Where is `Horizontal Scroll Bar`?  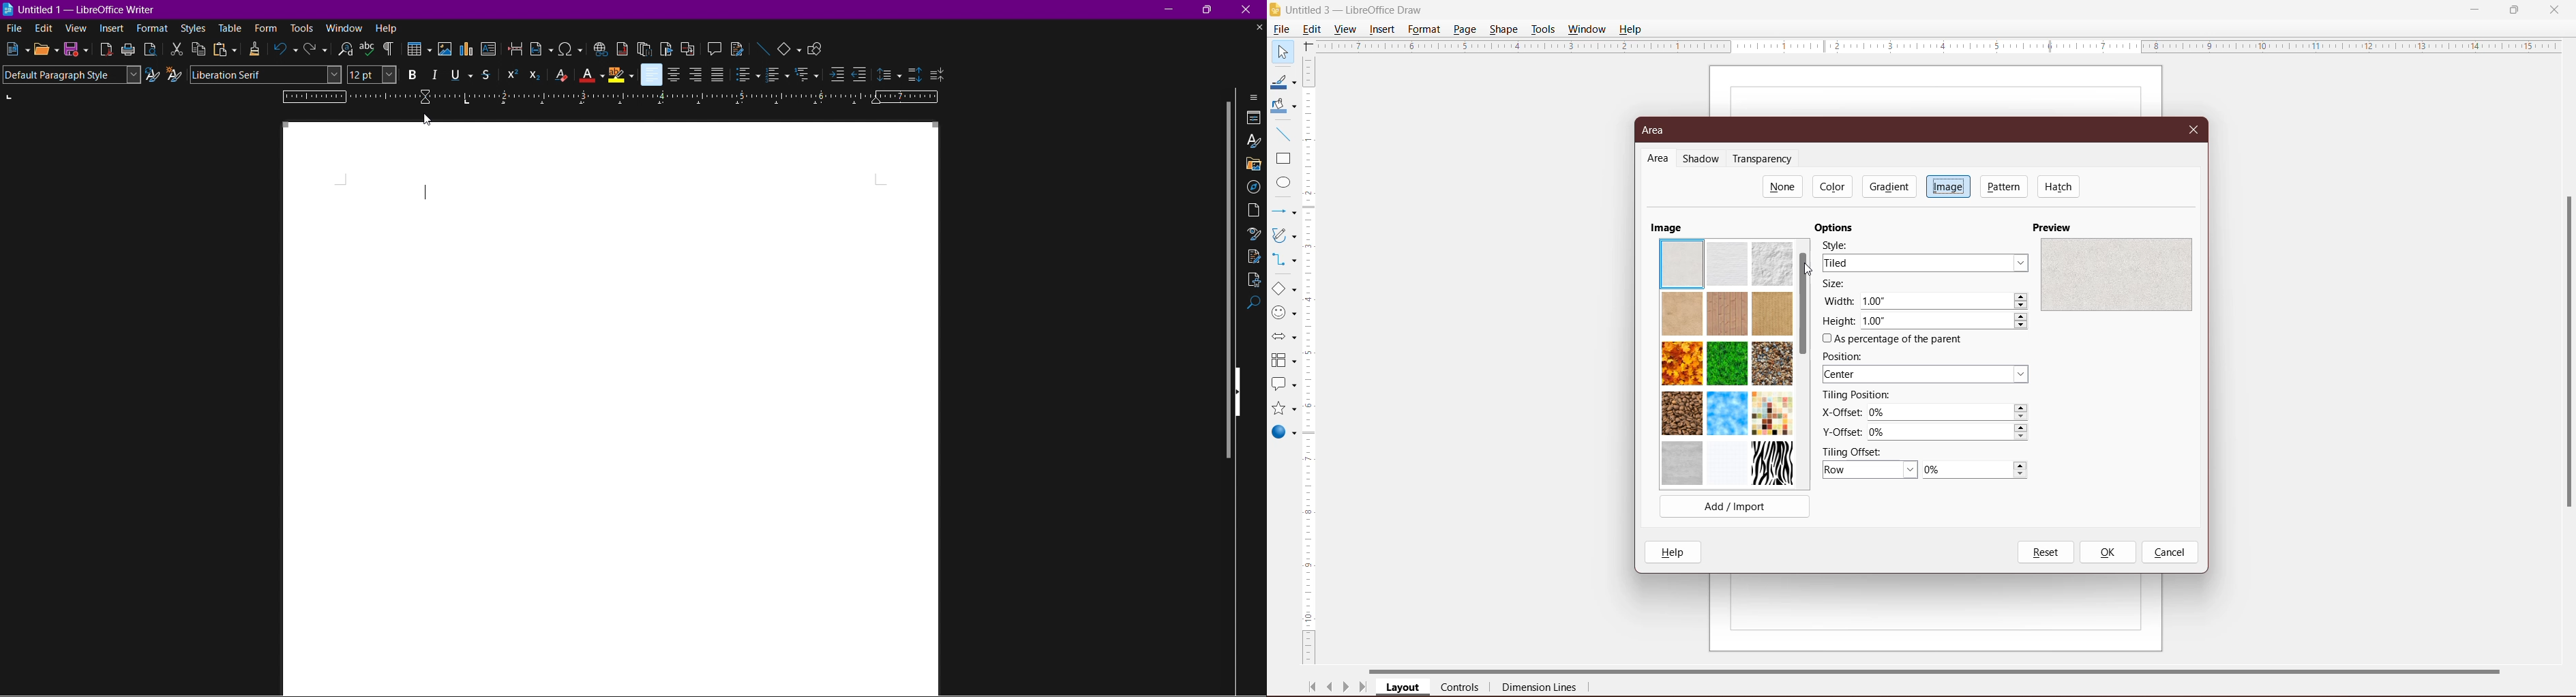
Horizontal Scroll Bar is located at coordinates (1949, 670).